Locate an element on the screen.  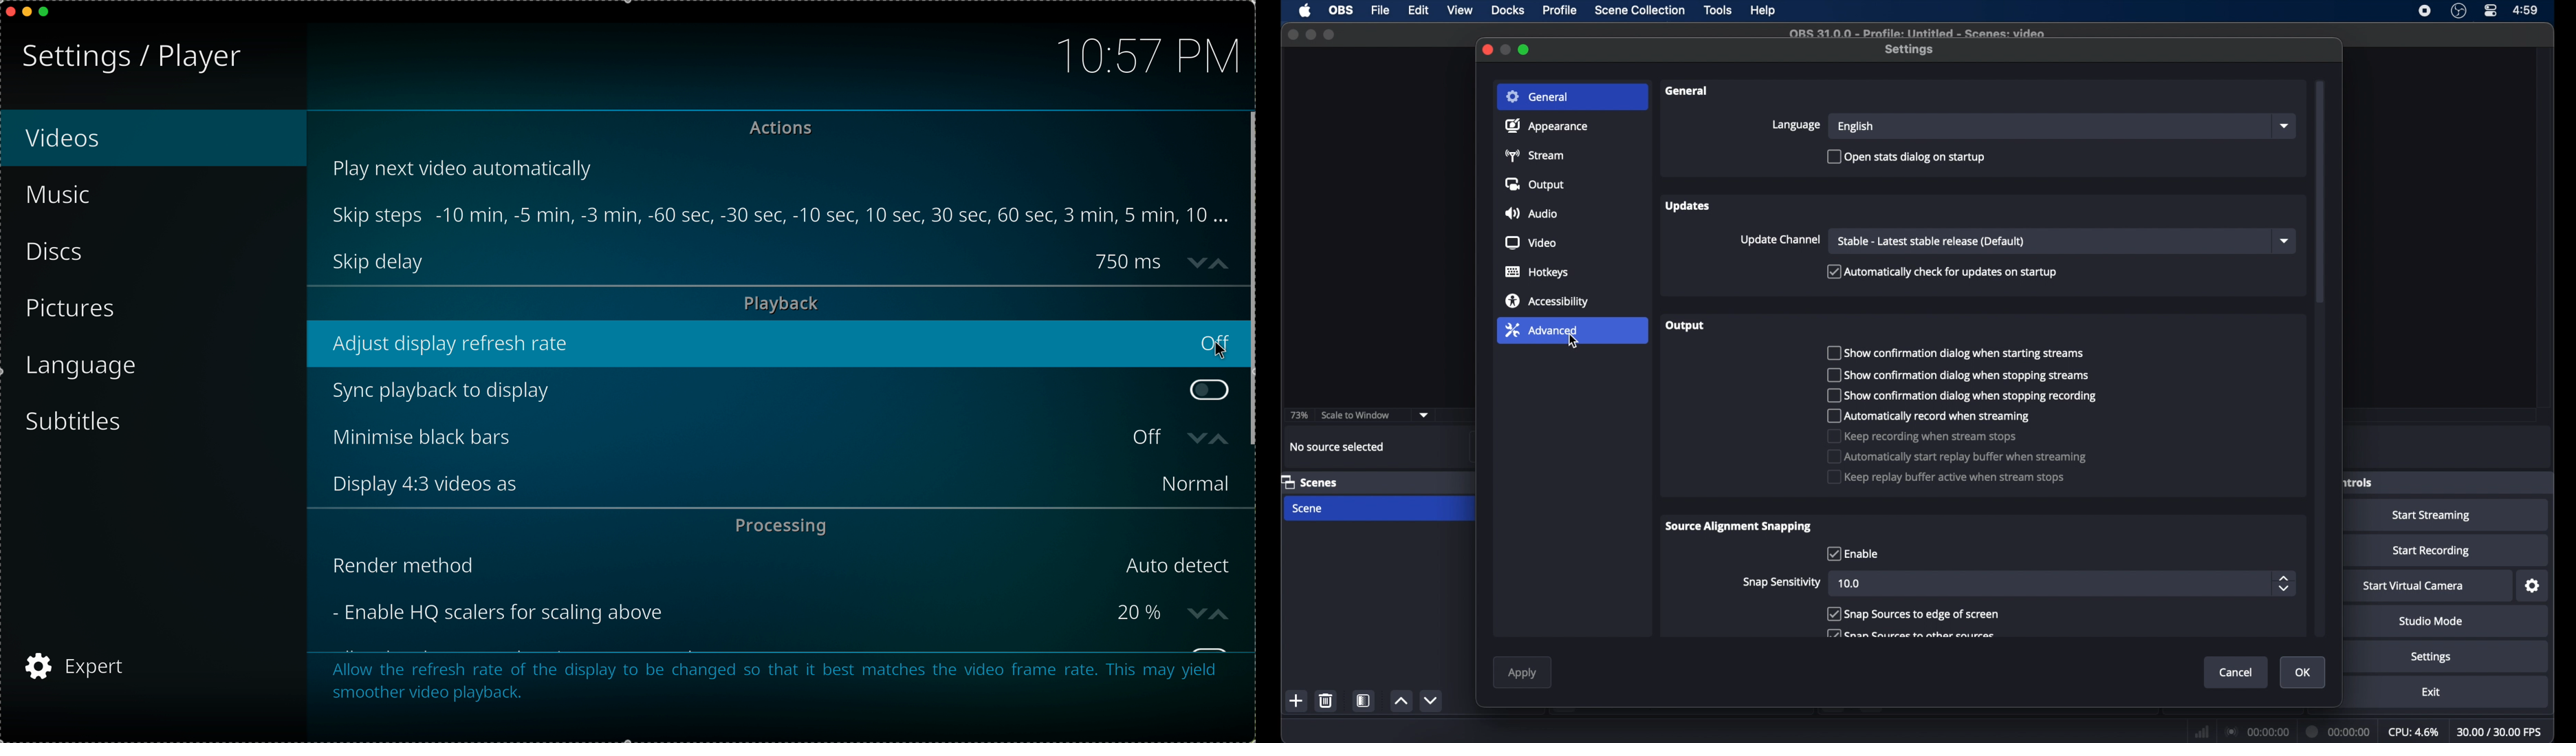
screen recorder icon is located at coordinates (2424, 11).